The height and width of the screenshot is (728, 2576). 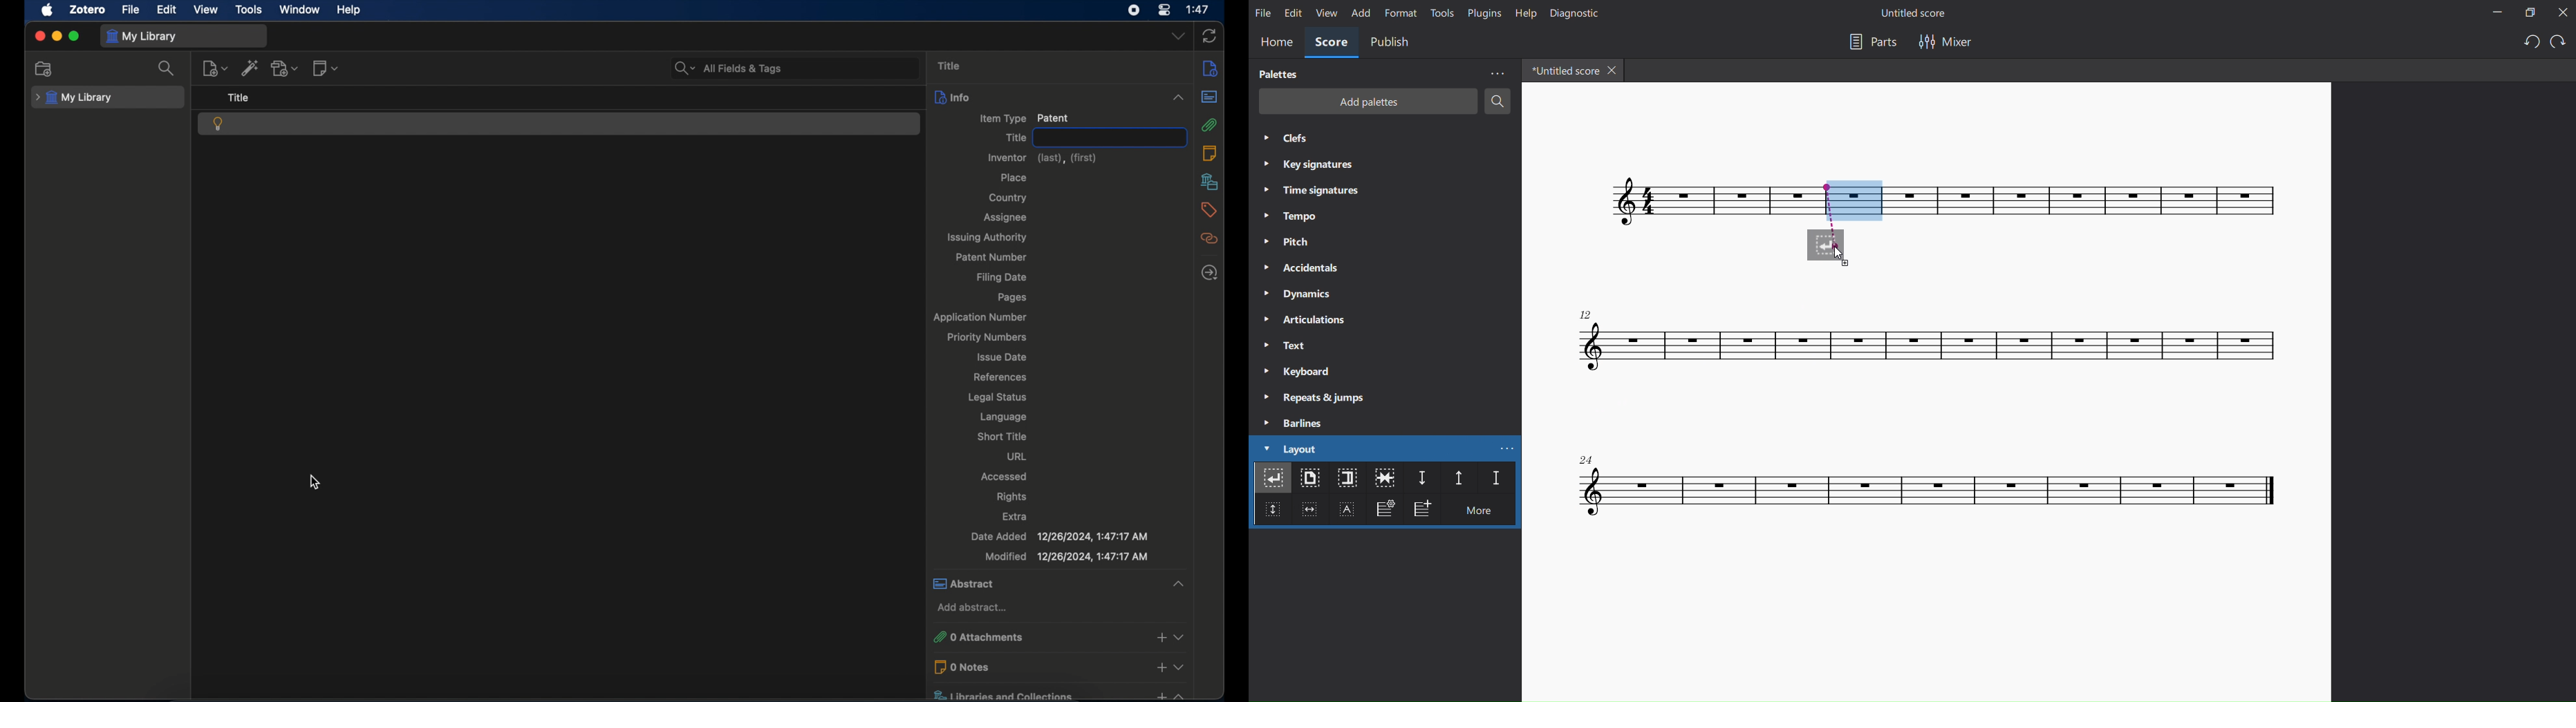 What do you see at coordinates (1199, 8) in the screenshot?
I see `1:47` at bounding box center [1199, 8].